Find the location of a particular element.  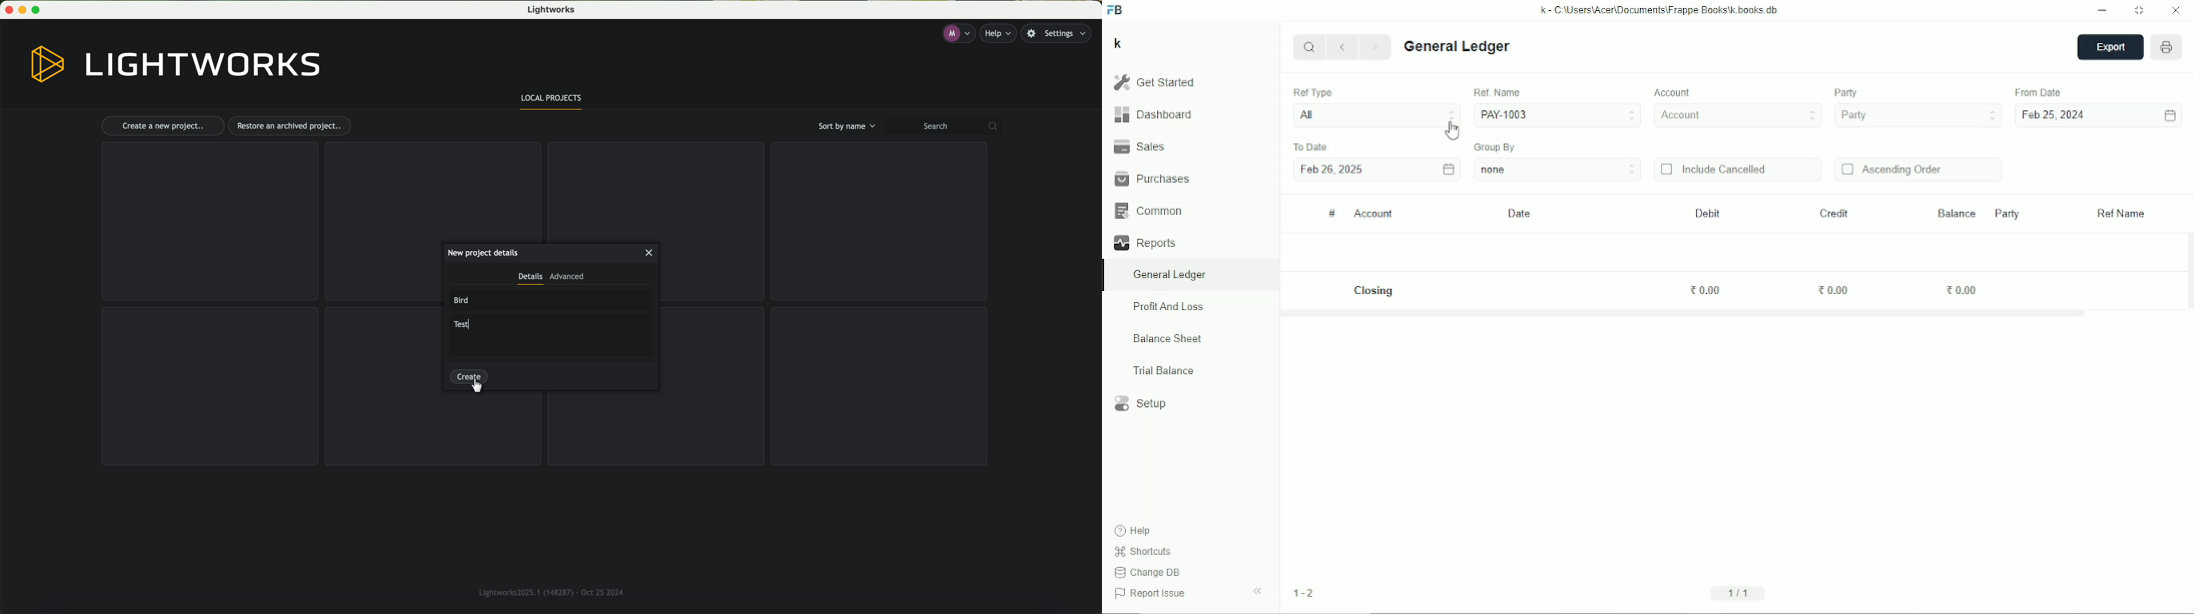

Profit and loss is located at coordinates (1168, 307).